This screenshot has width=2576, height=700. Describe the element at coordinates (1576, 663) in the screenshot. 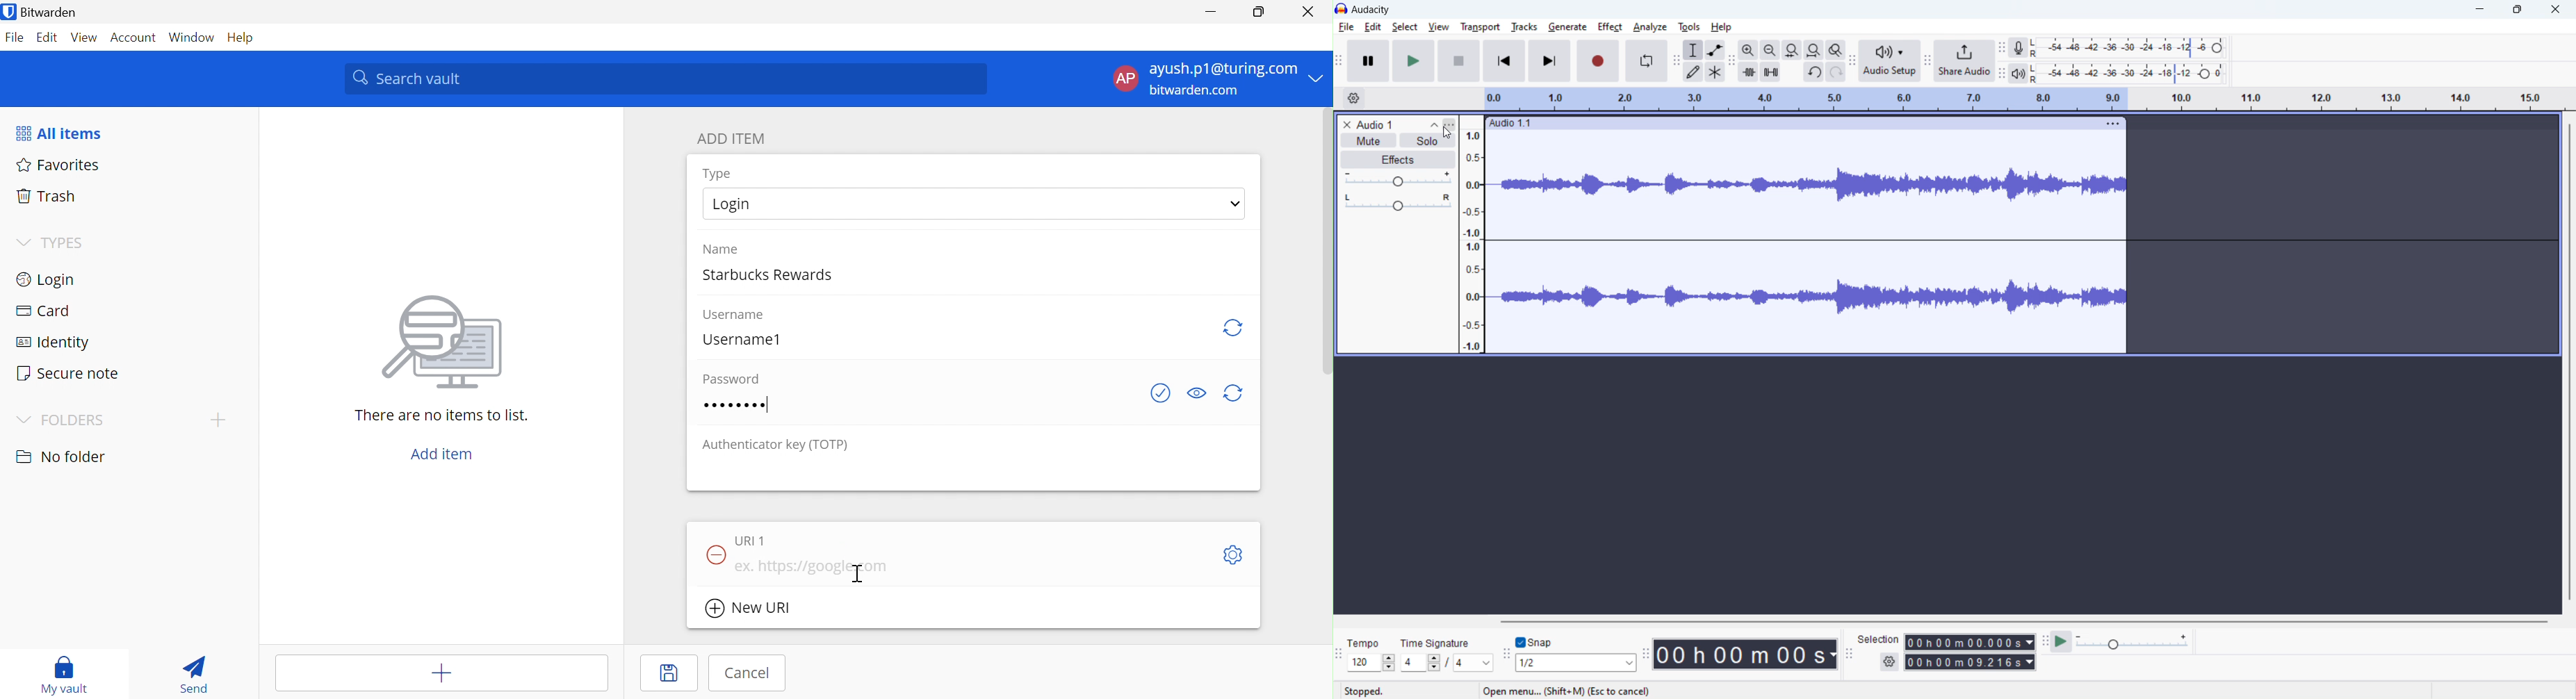

I see `set snappping` at that location.